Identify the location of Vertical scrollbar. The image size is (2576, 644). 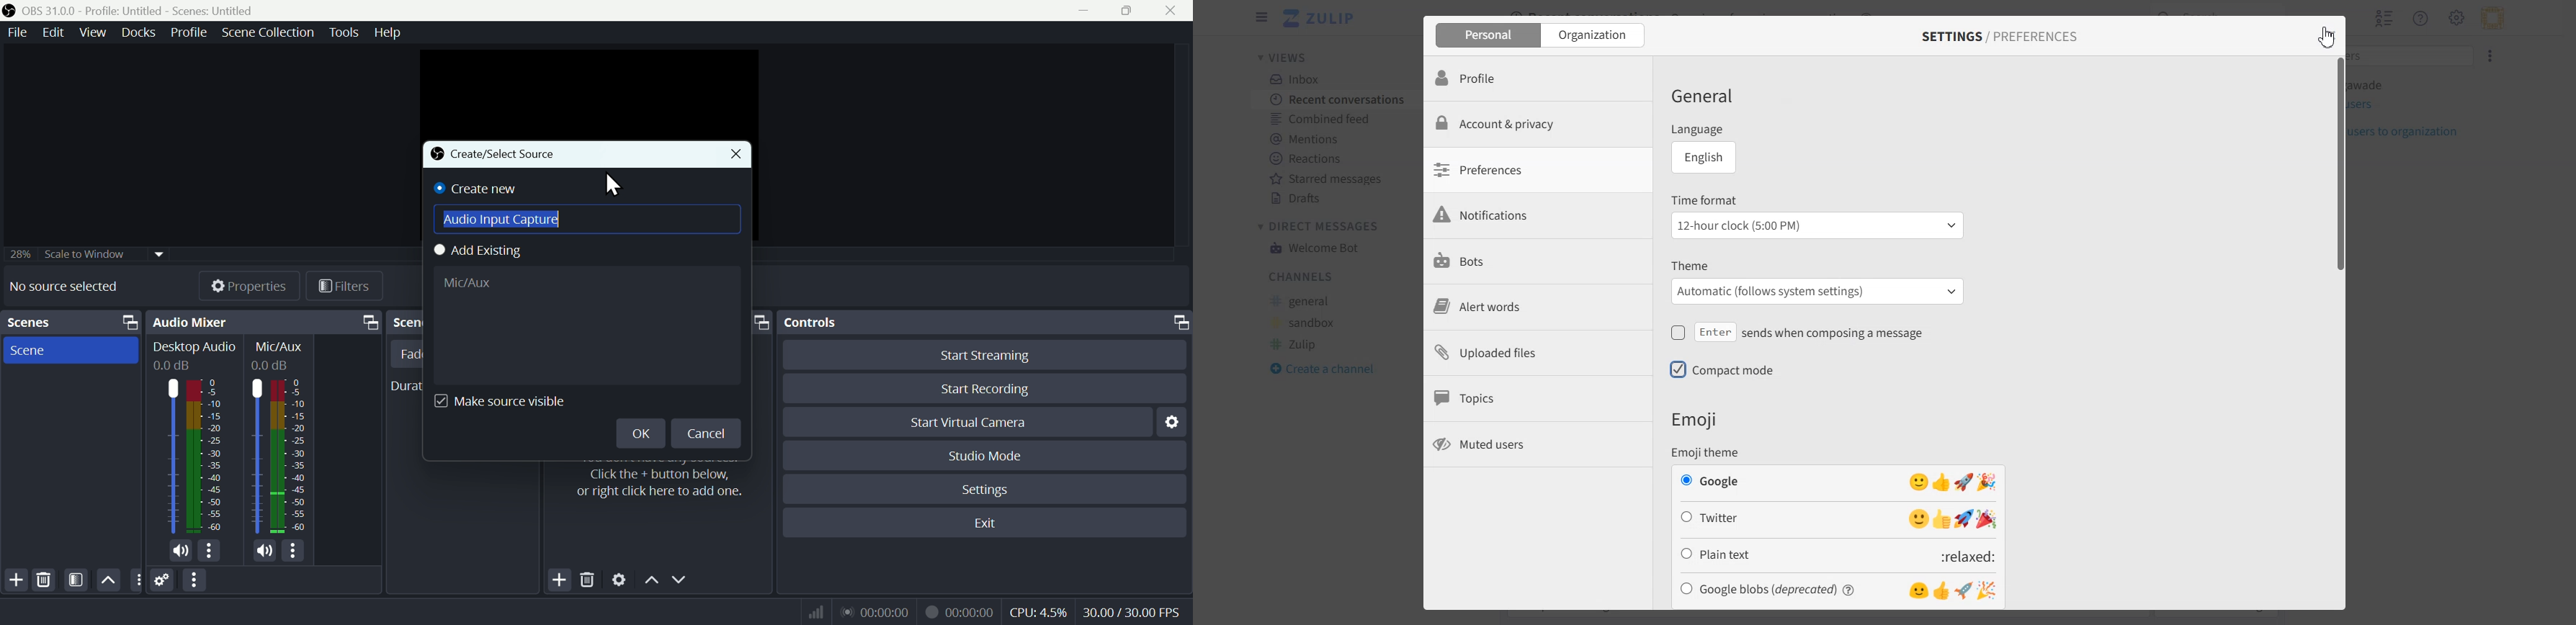
(2337, 332).